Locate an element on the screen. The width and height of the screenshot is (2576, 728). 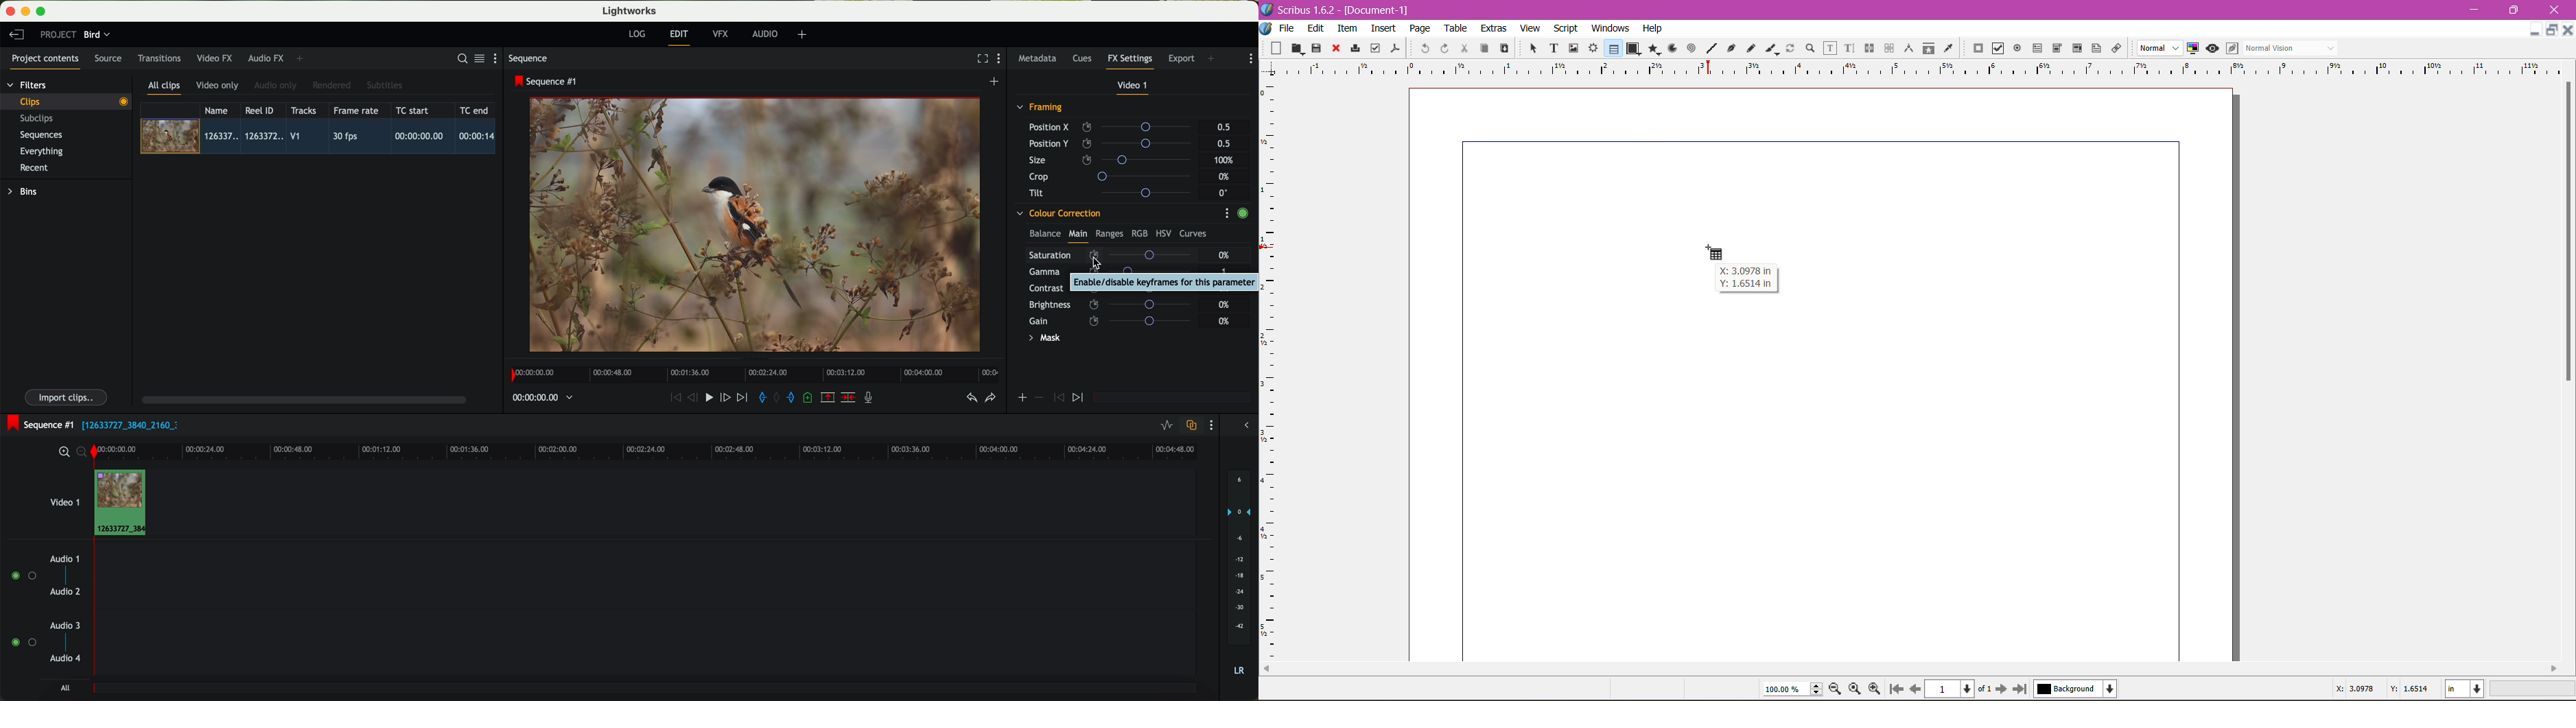
video only is located at coordinates (217, 86).